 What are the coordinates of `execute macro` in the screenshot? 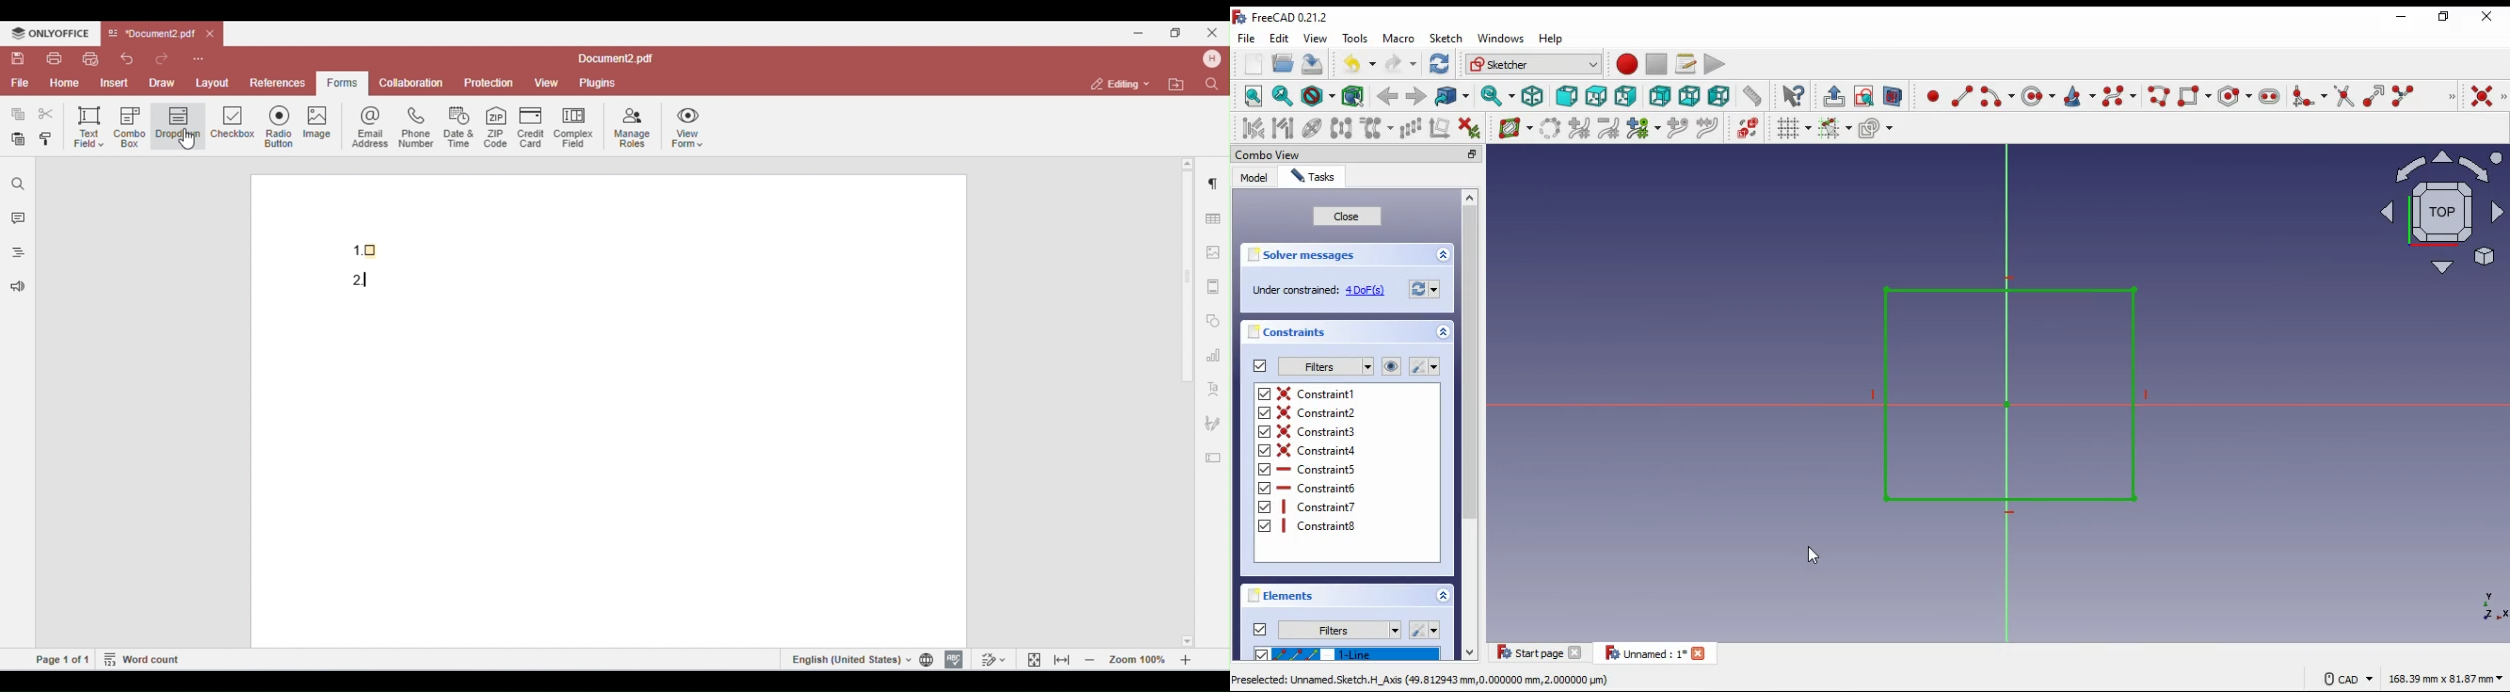 It's located at (1715, 63).